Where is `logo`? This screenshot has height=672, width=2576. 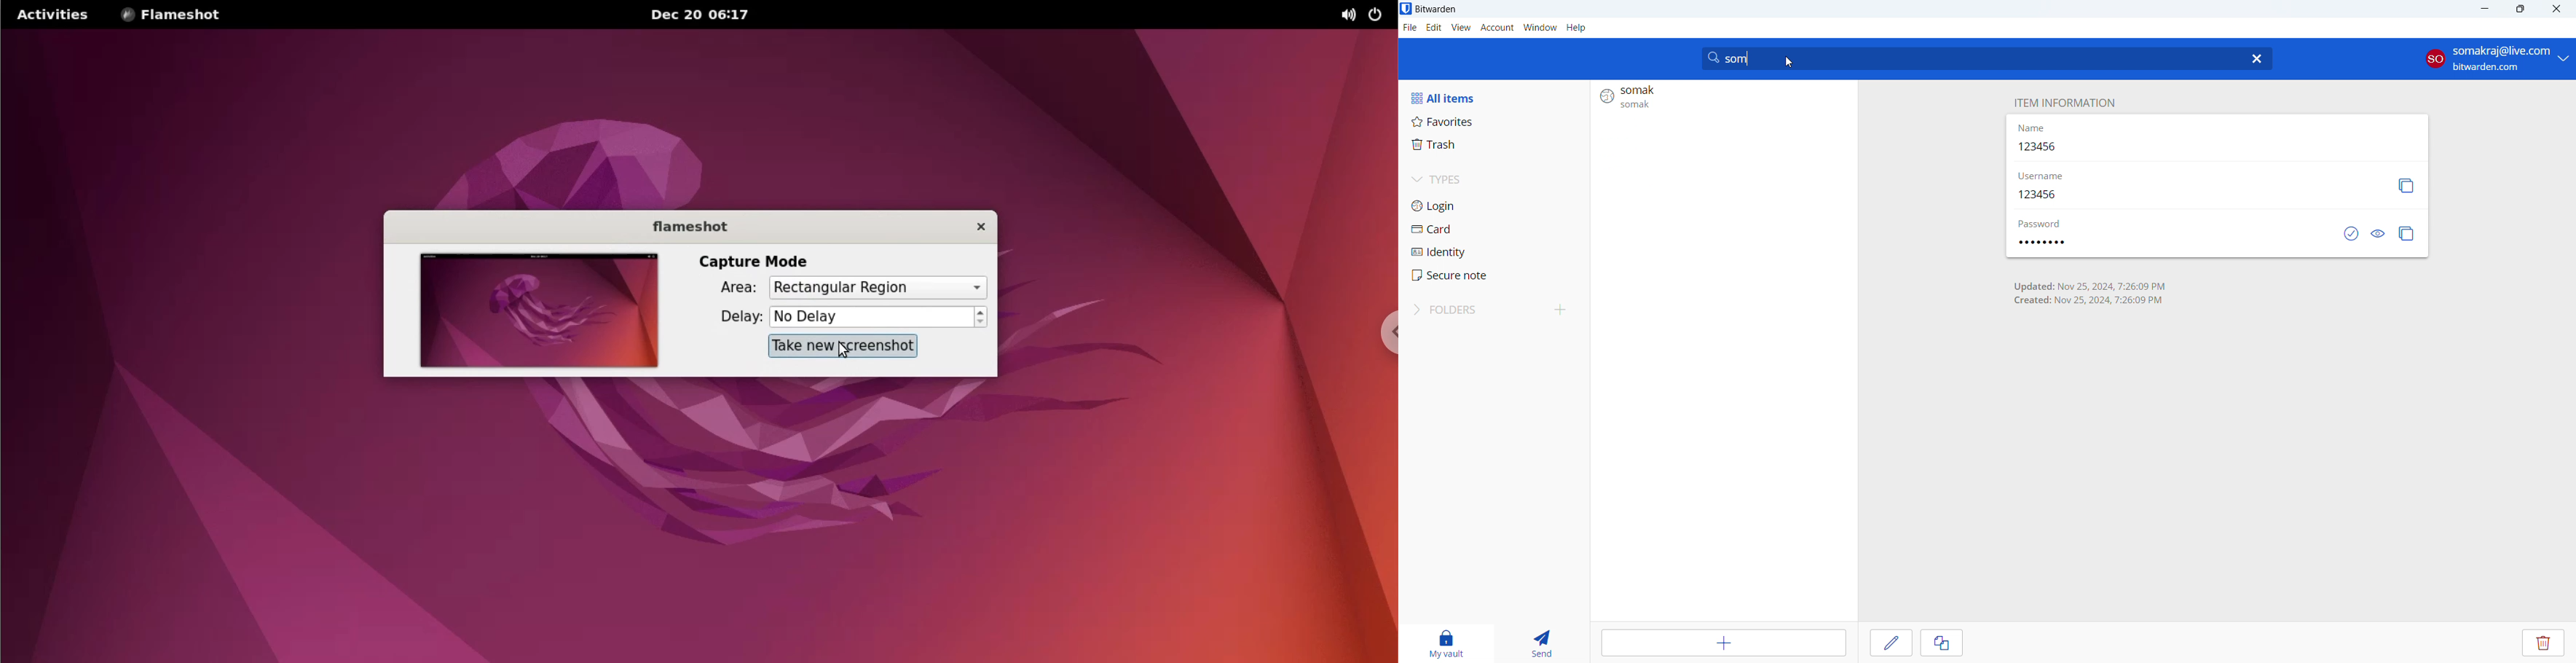
logo is located at coordinates (1406, 9).